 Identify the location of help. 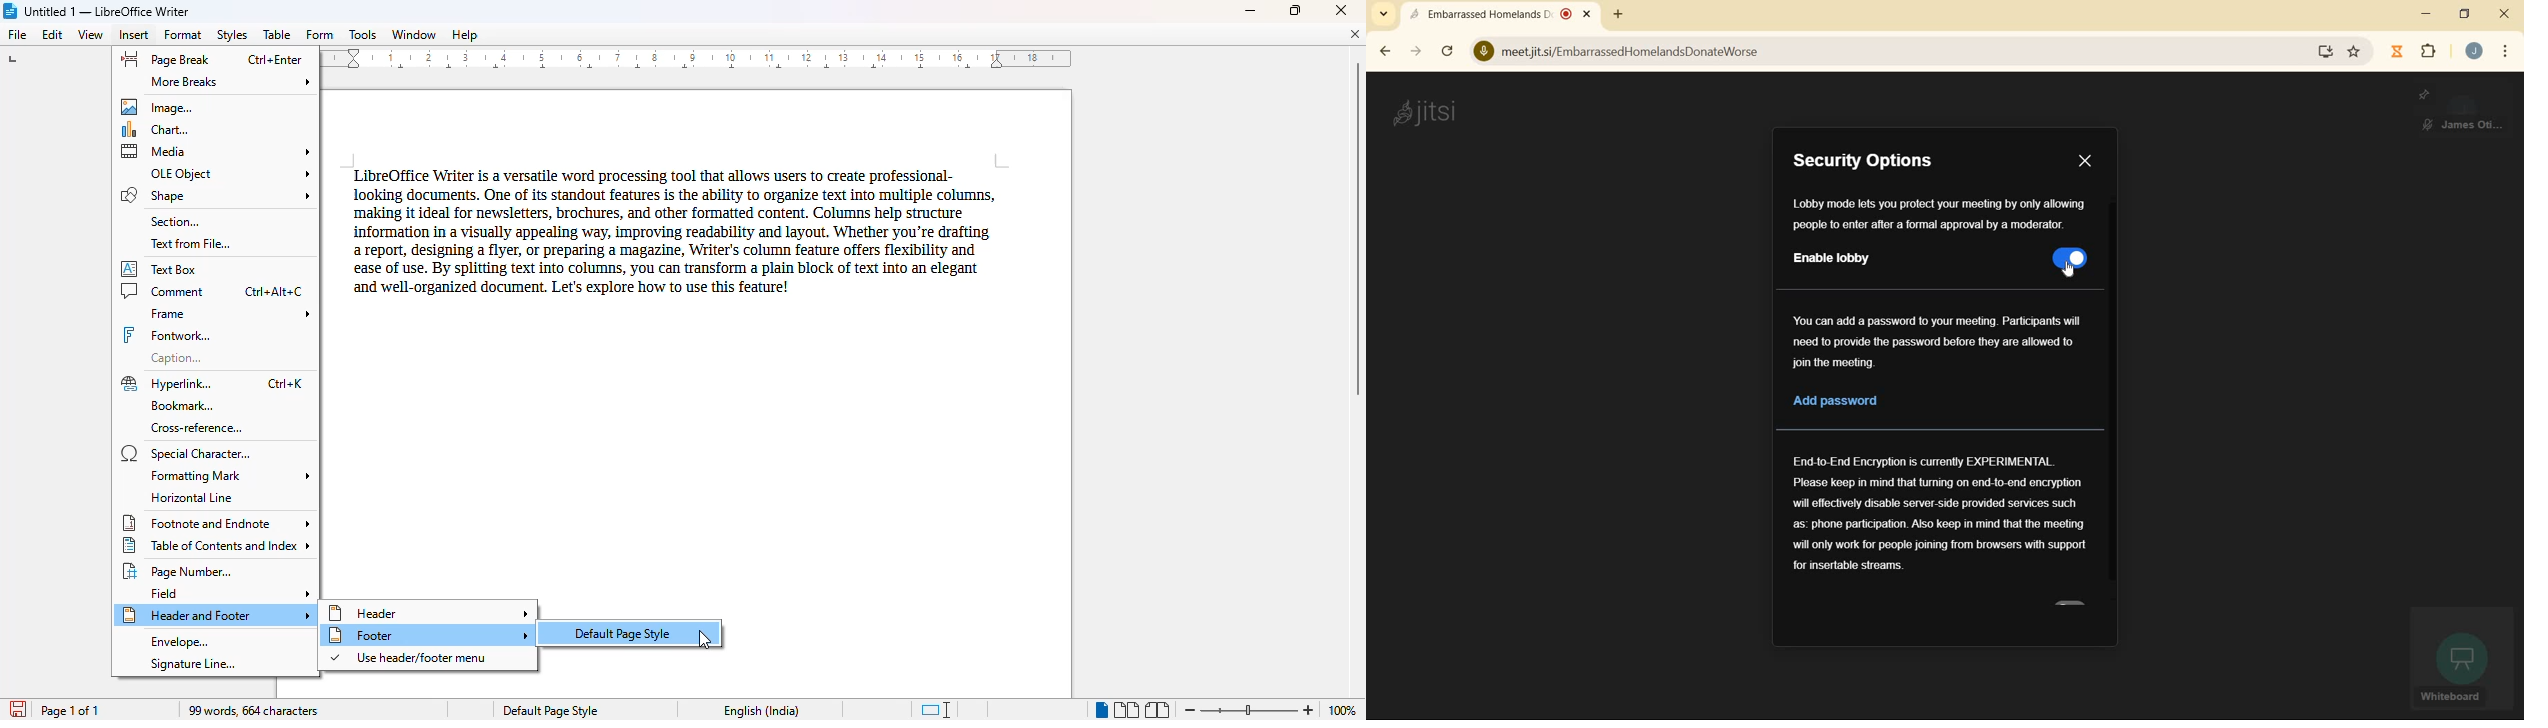
(464, 35).